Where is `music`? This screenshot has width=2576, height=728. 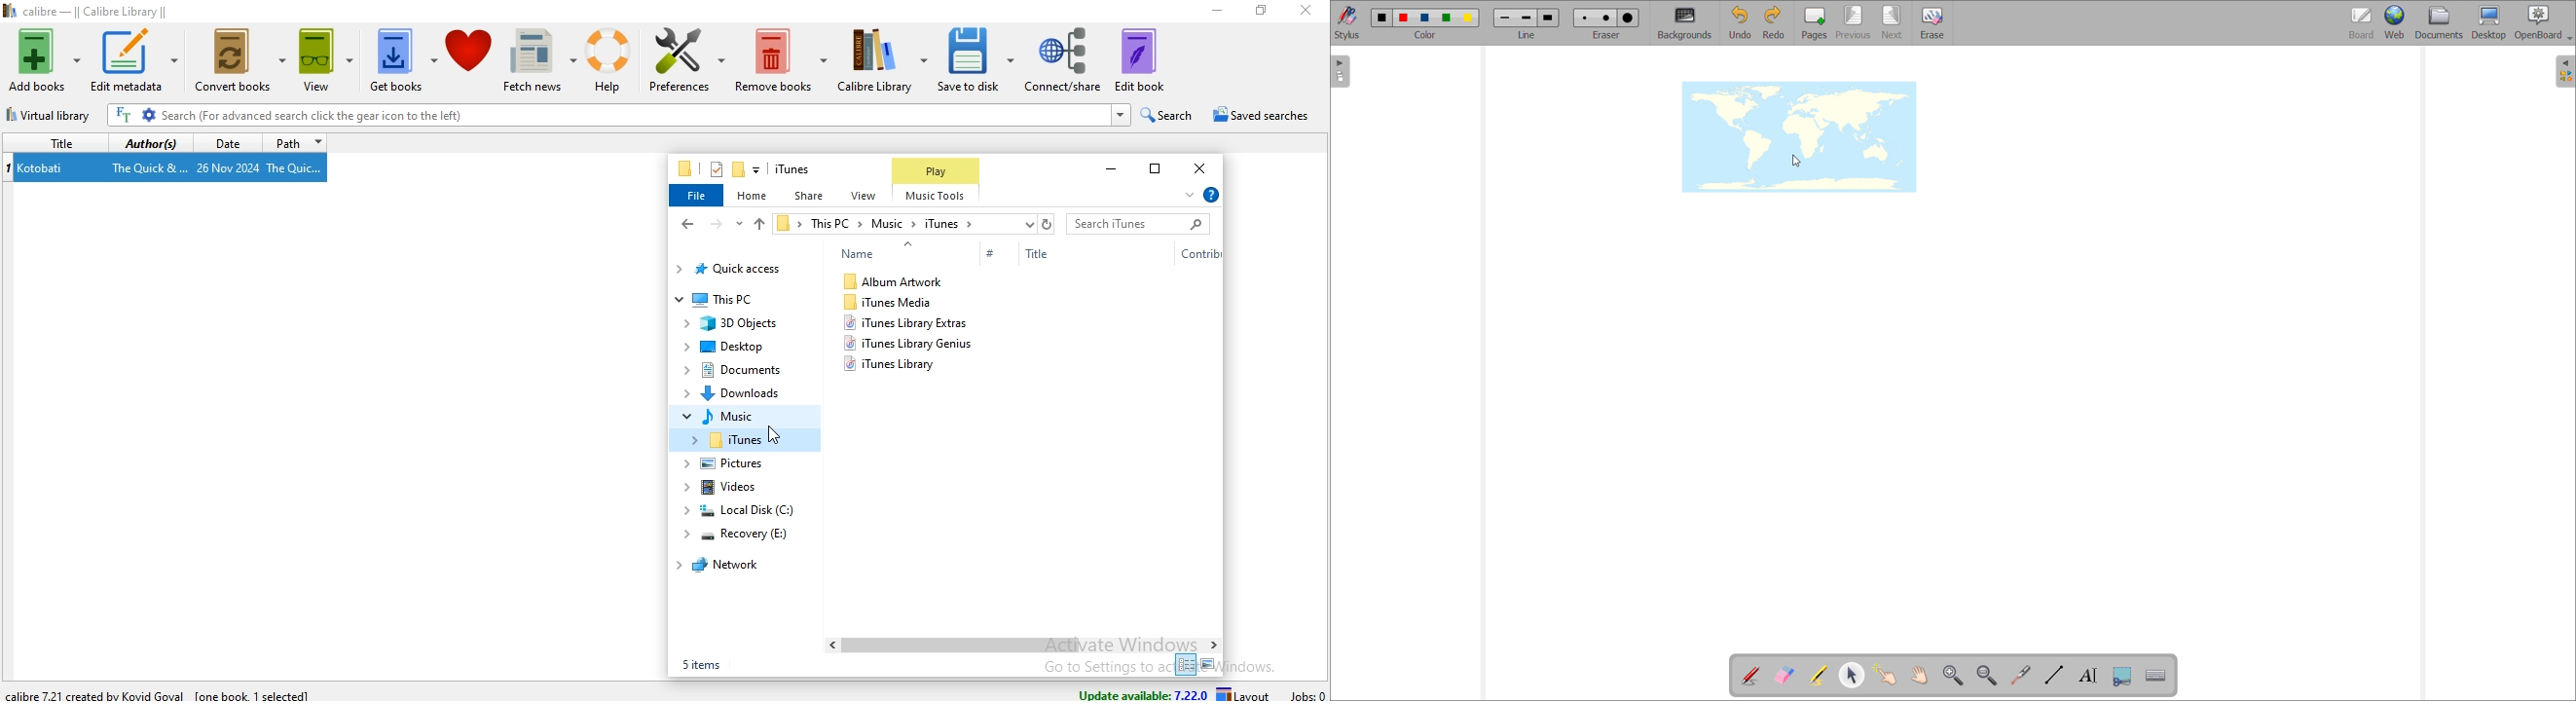
music is located at coordinates (723, 416).